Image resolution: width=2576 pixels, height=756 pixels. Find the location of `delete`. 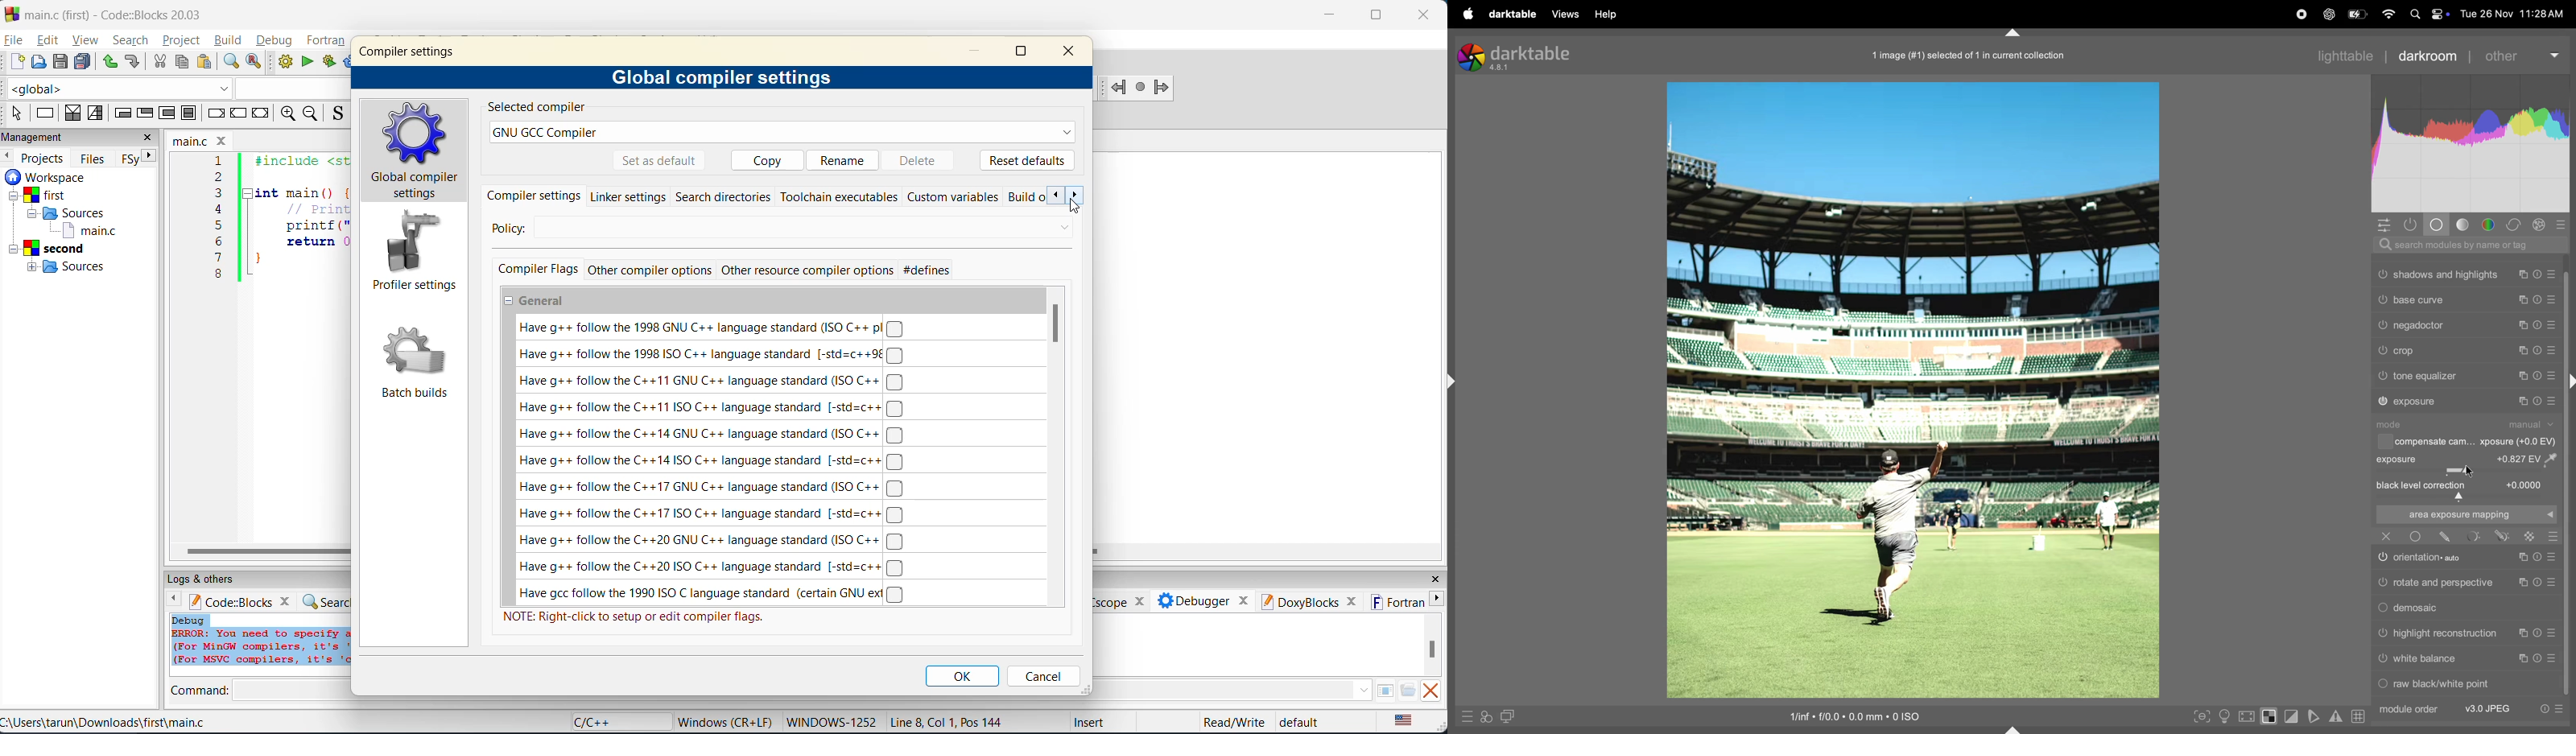

delete is located at coordinates (924, 159).